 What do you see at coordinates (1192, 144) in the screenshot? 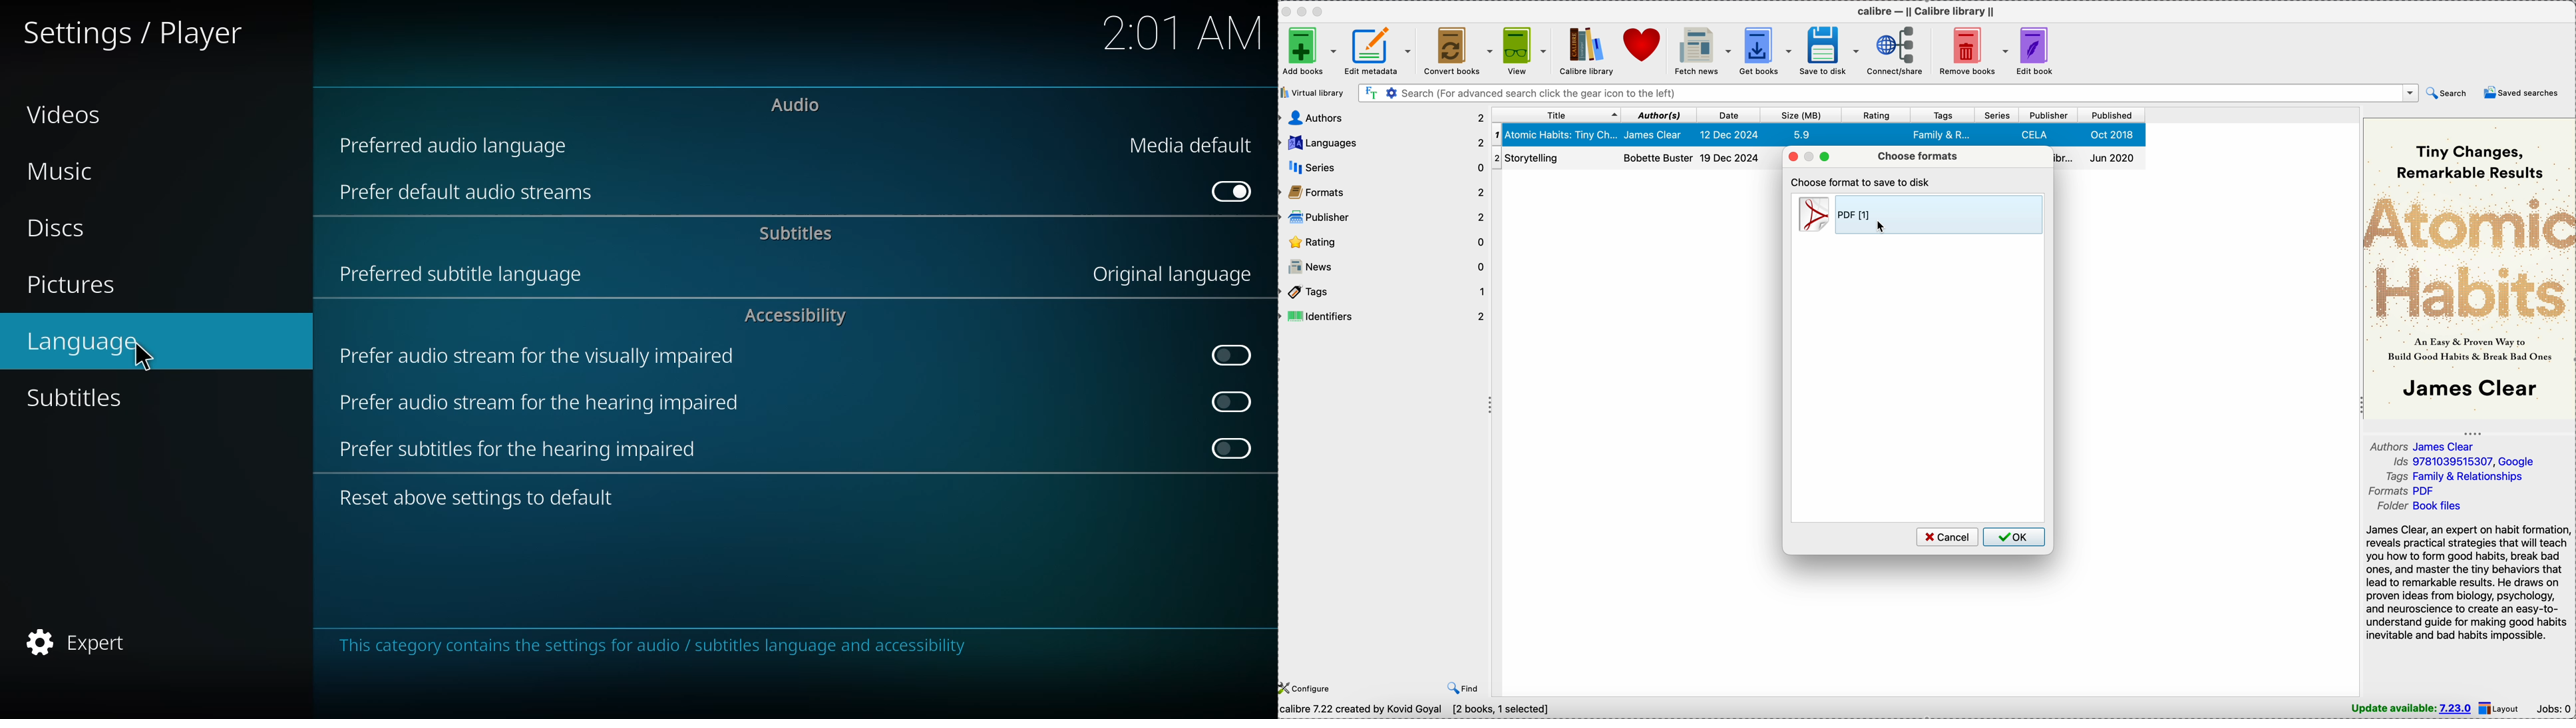
I see `media default` at bounding box center [1192, 144].